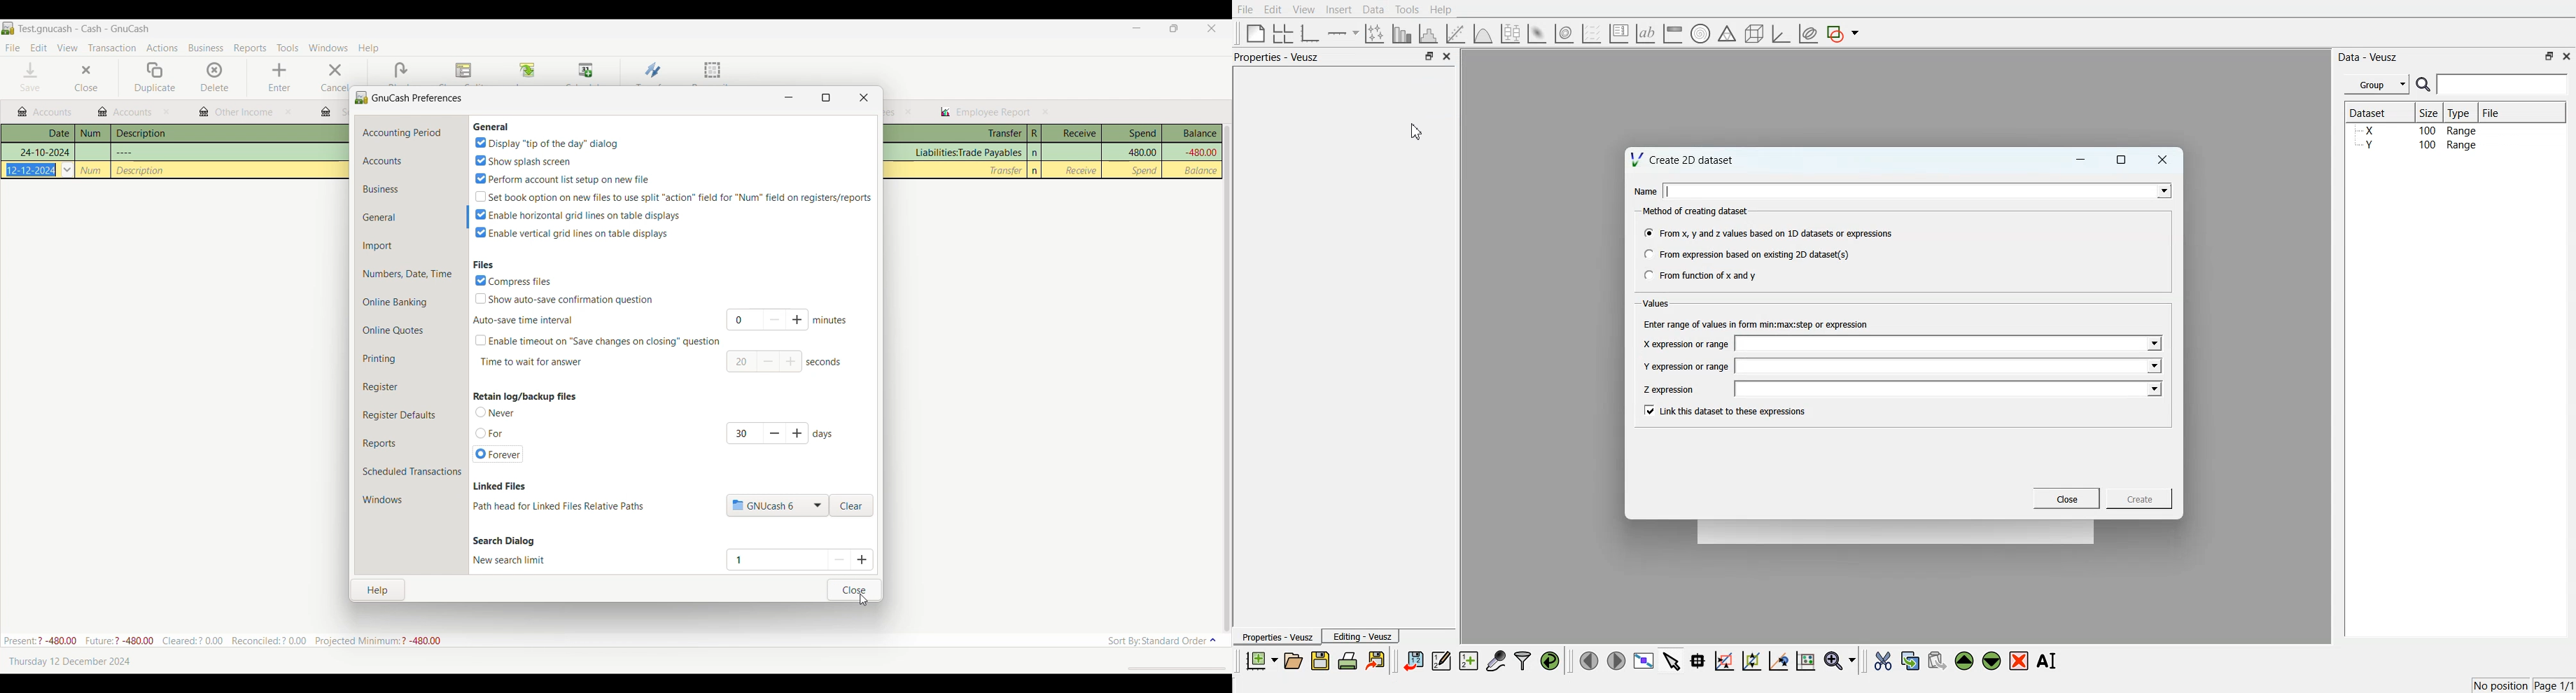  I want to click on Register defaults, so click(413, 415).